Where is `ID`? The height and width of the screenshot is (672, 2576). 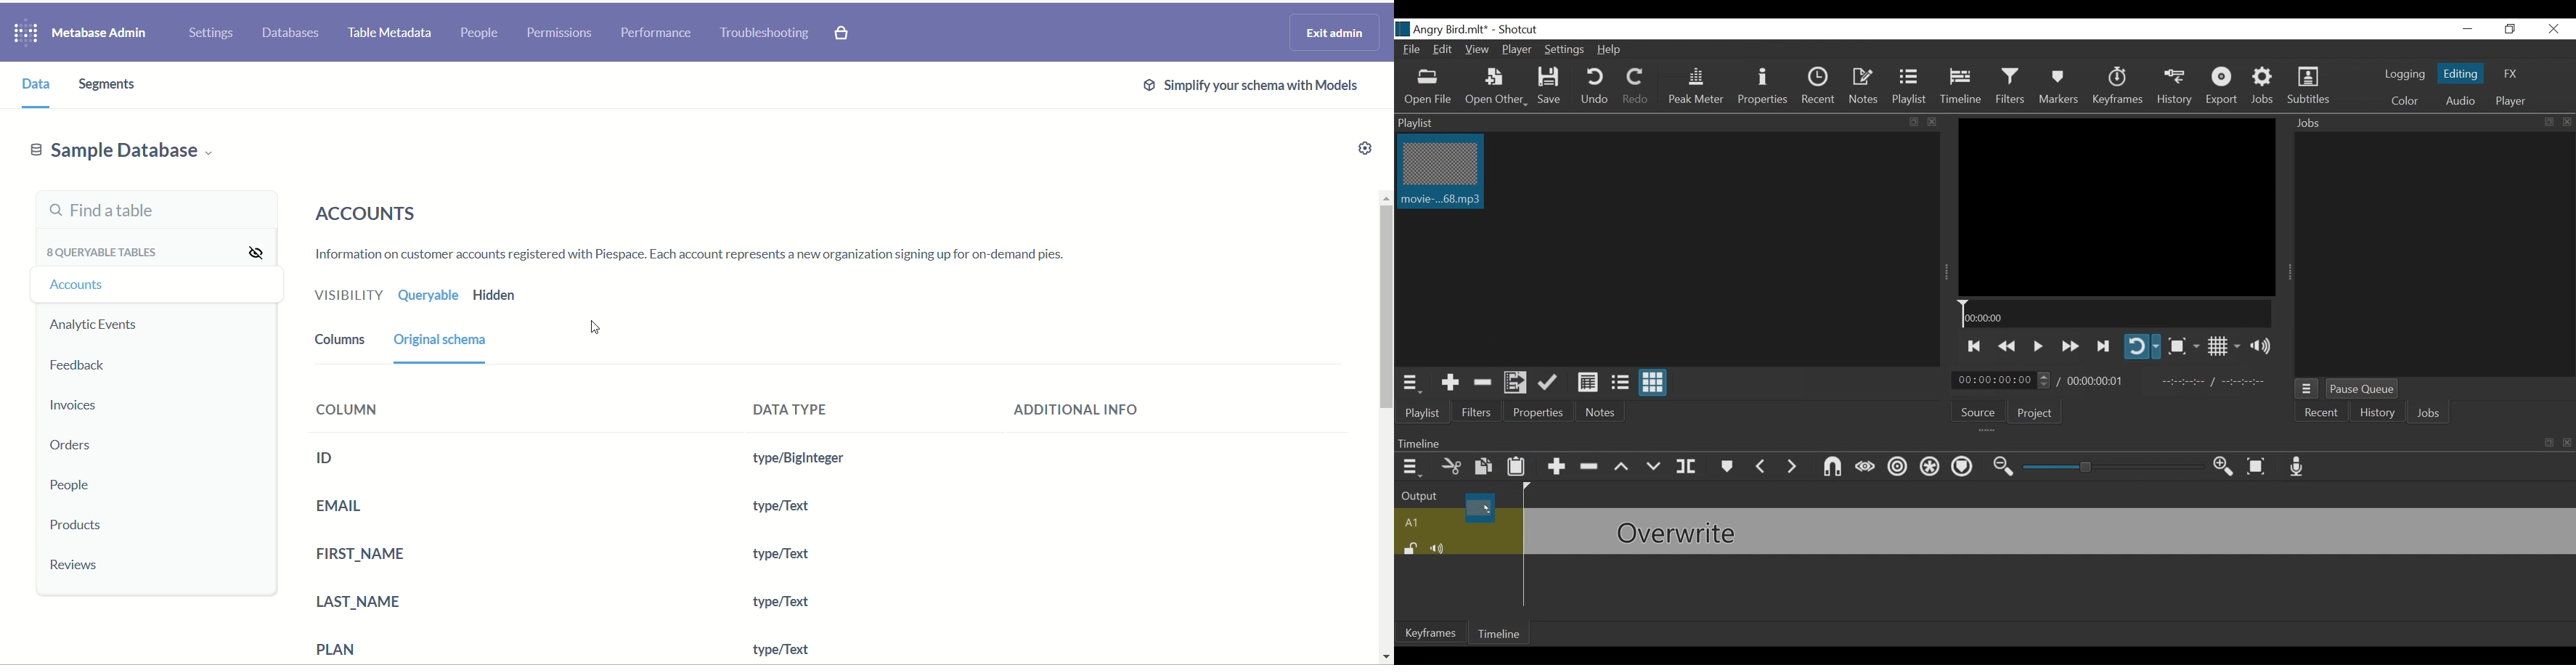
ID is located at coordinates (333, 457).